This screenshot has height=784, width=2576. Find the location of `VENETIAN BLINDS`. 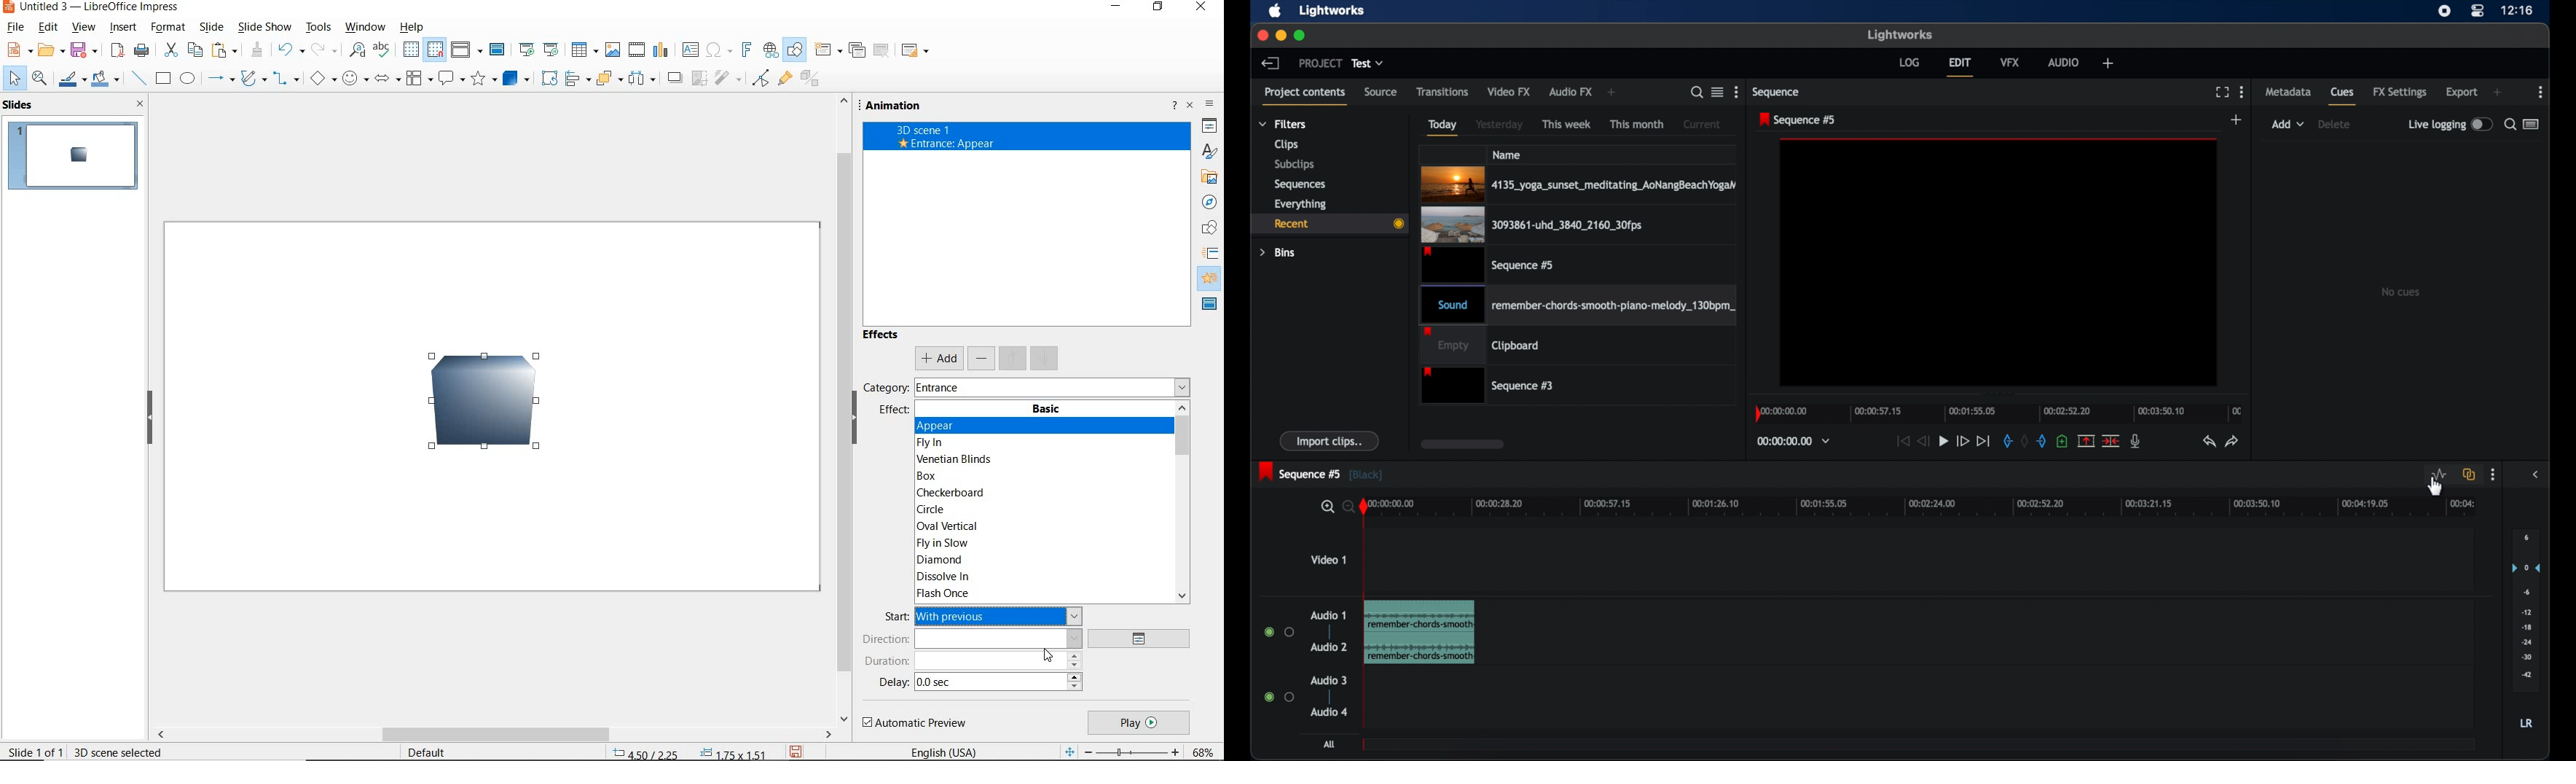

VENETIAN BLINDS is located at coordinates (956, 458).